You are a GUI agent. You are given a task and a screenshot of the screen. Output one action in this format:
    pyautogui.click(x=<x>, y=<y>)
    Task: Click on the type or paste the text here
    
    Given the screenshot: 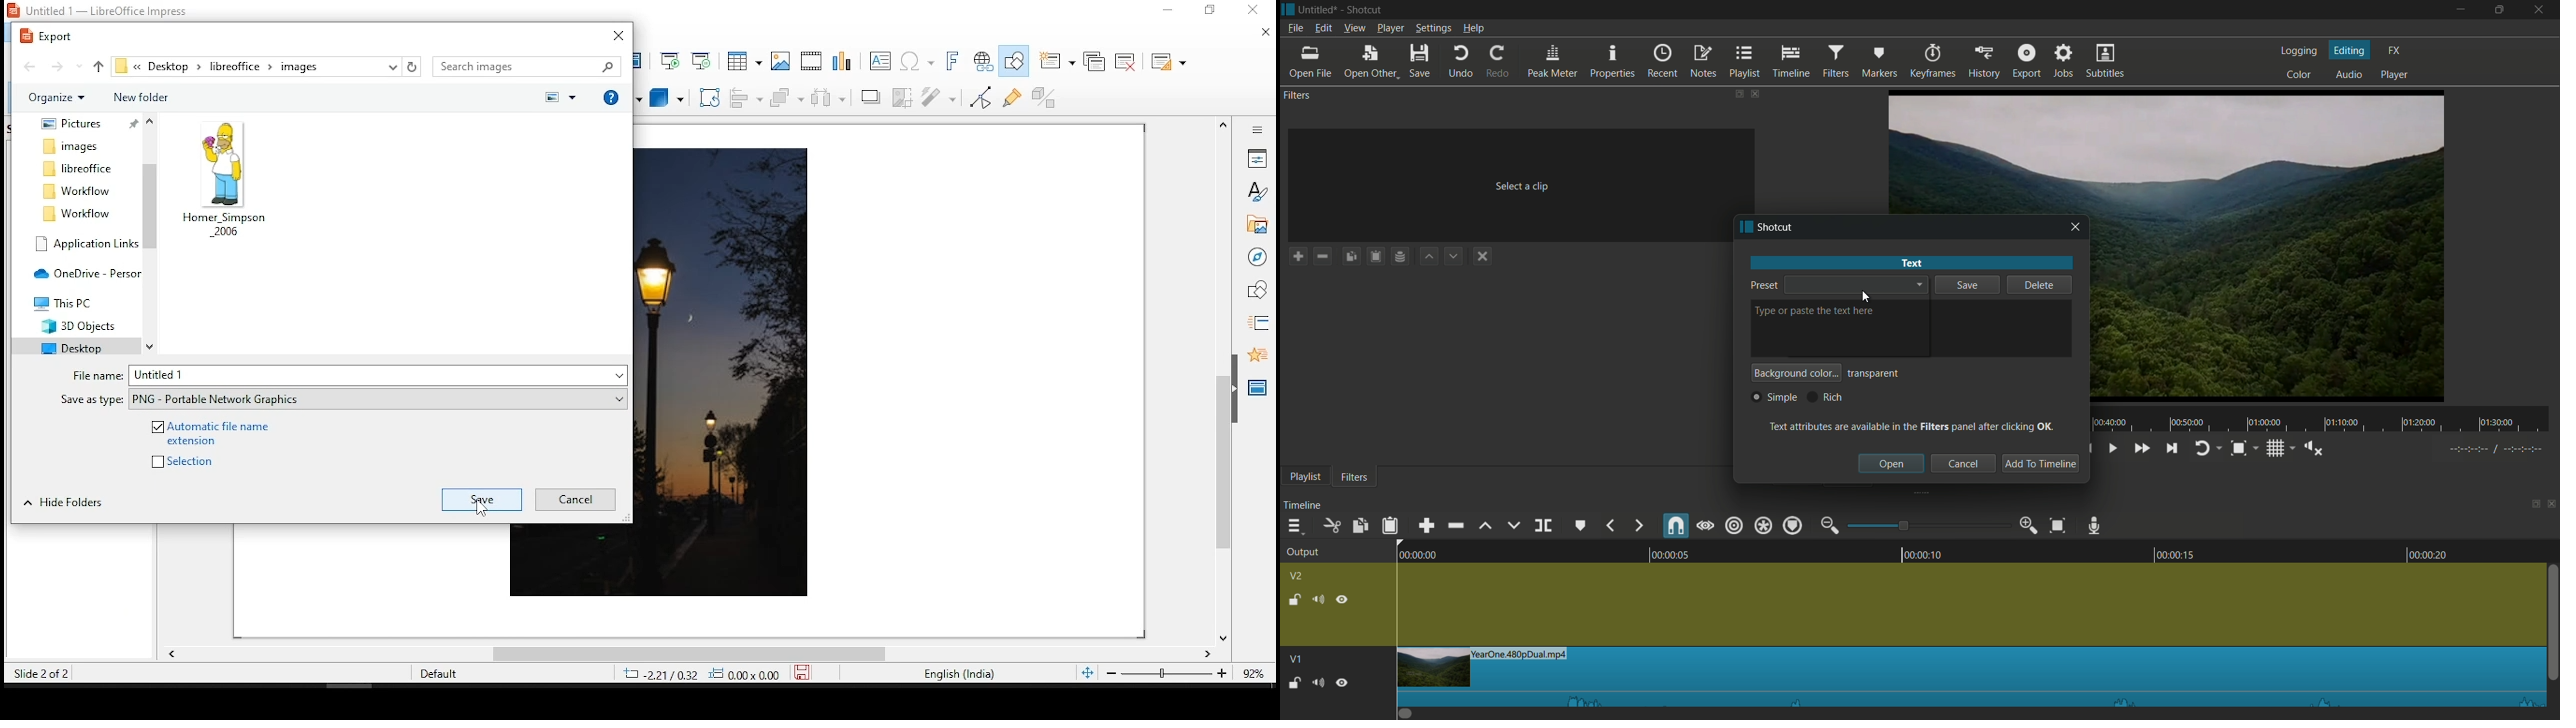 What is the action you would take?
    pyautogui.click(x=1816, y=312)
    